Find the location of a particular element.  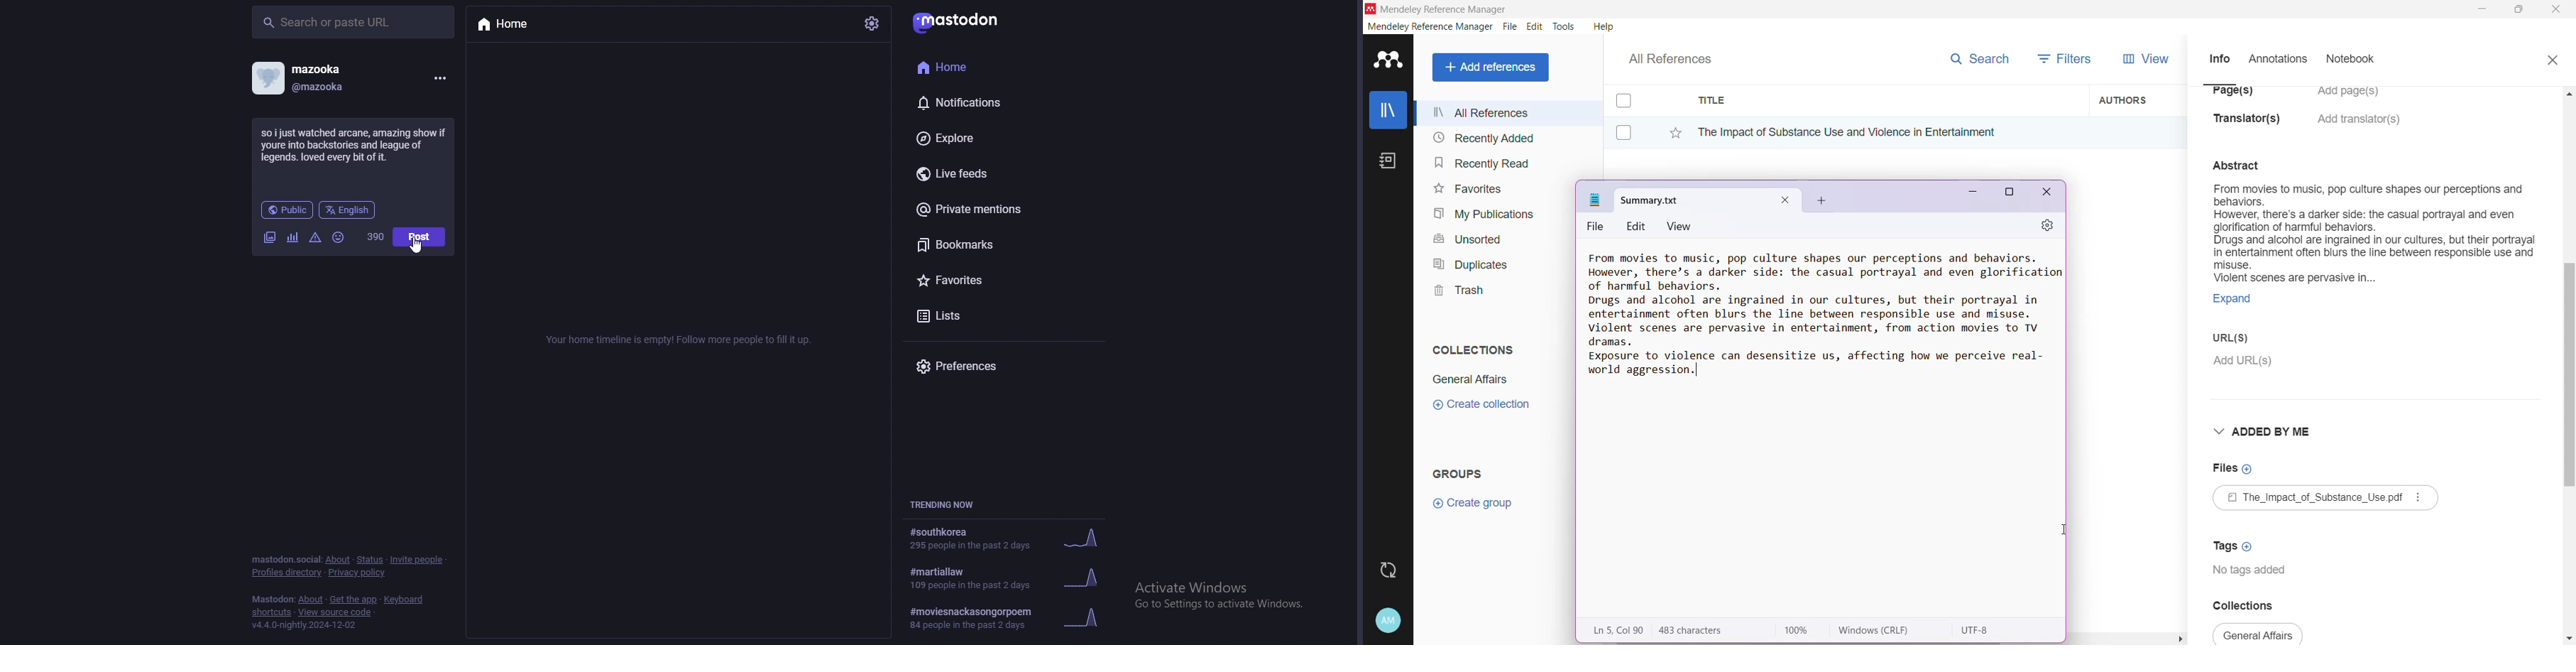

cursor is located at coordinates (2063, 529).